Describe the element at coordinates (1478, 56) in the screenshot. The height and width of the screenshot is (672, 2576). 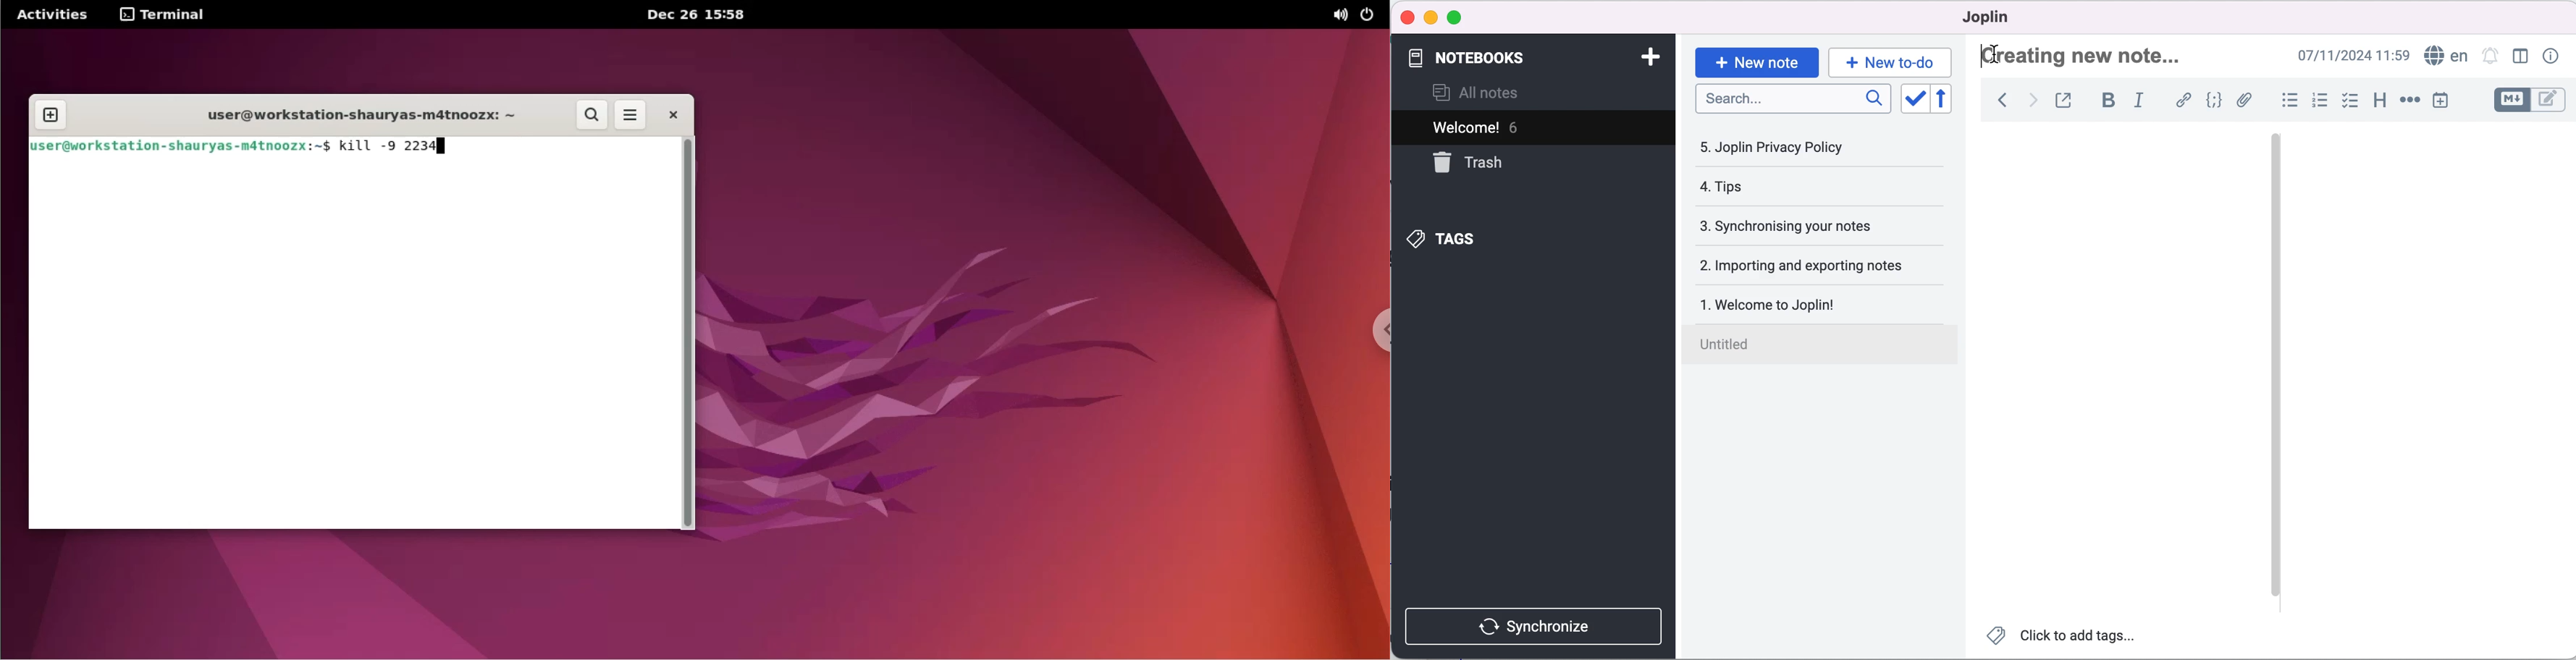
I see `notebooks` at that location.